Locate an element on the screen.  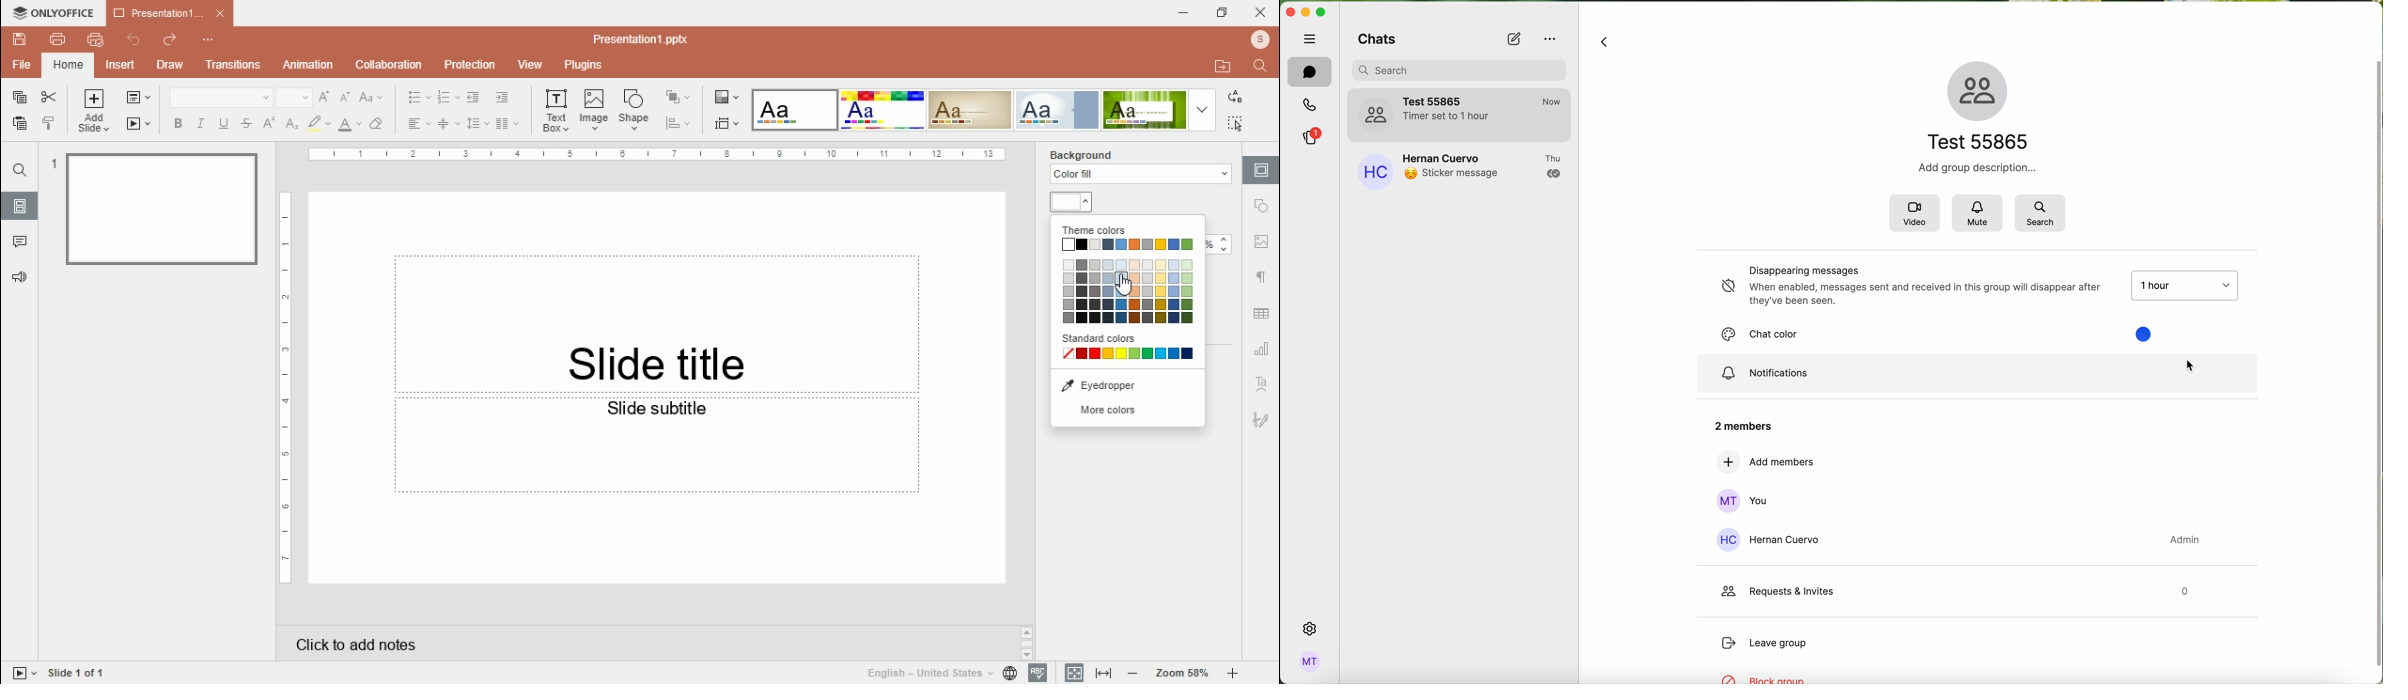
scale is located at coordinates (284, 389).